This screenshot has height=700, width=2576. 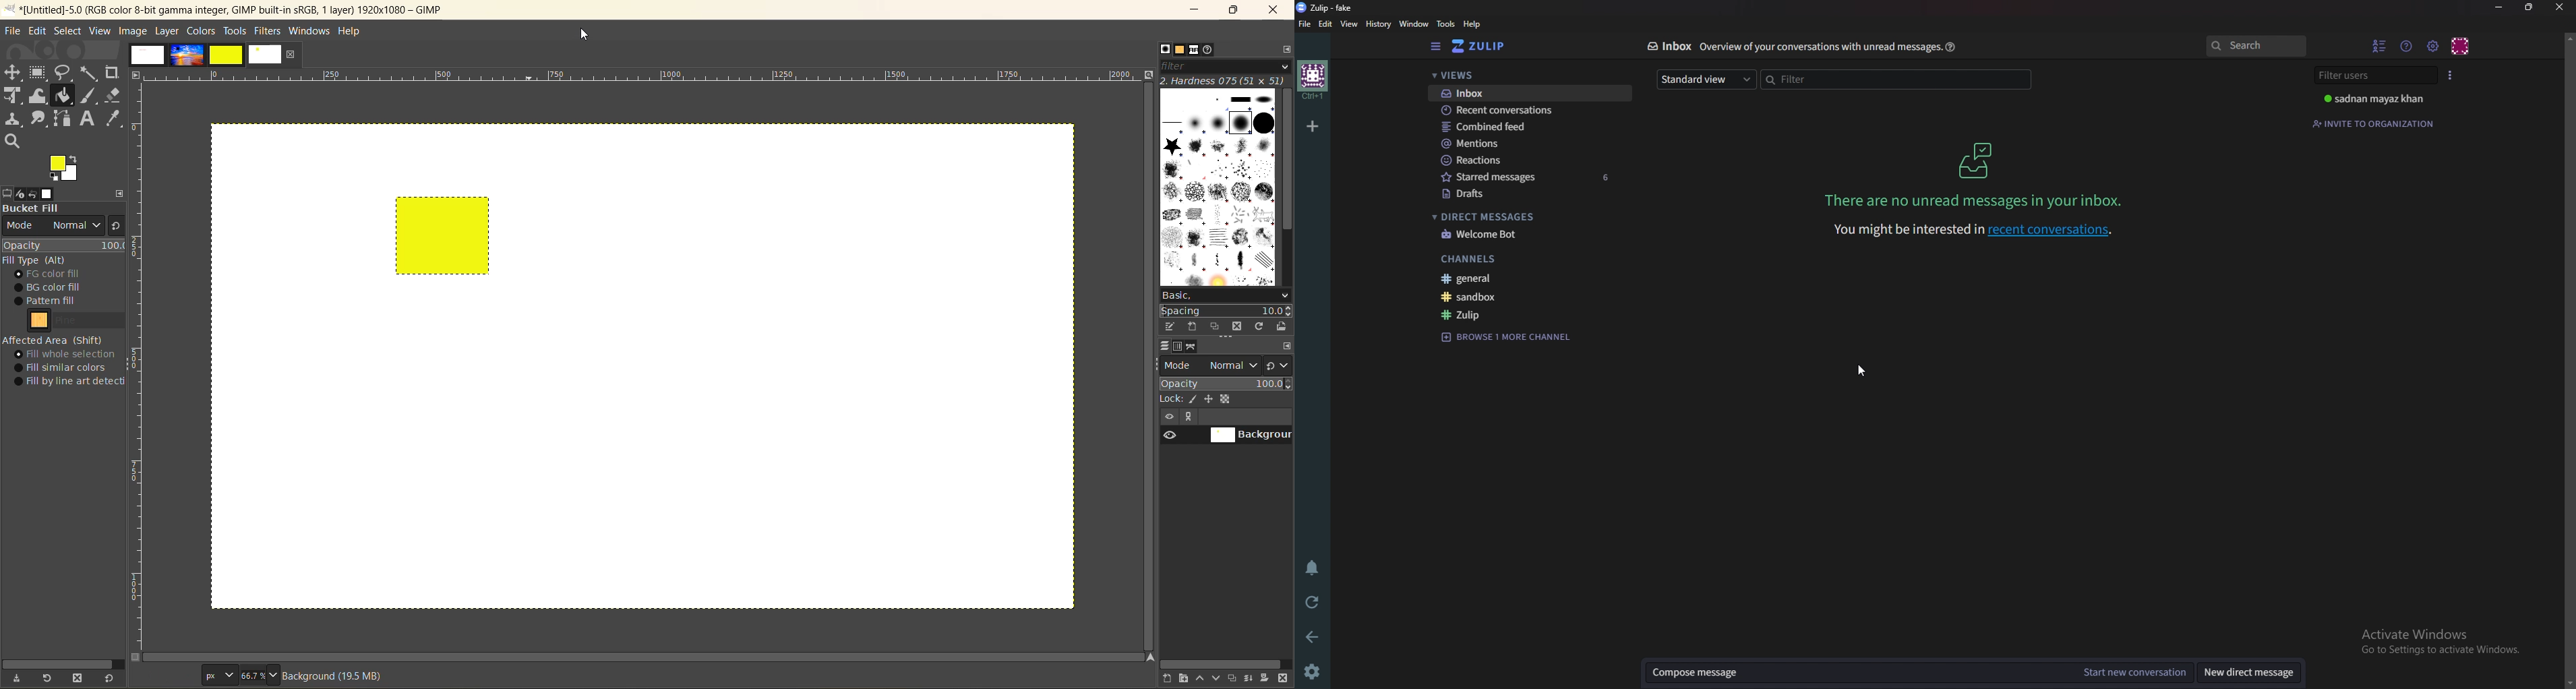 What do you see at coordinates (1535, 234) in the screenshot?
I see `welcome bot` at bounding box center [1535, 234].